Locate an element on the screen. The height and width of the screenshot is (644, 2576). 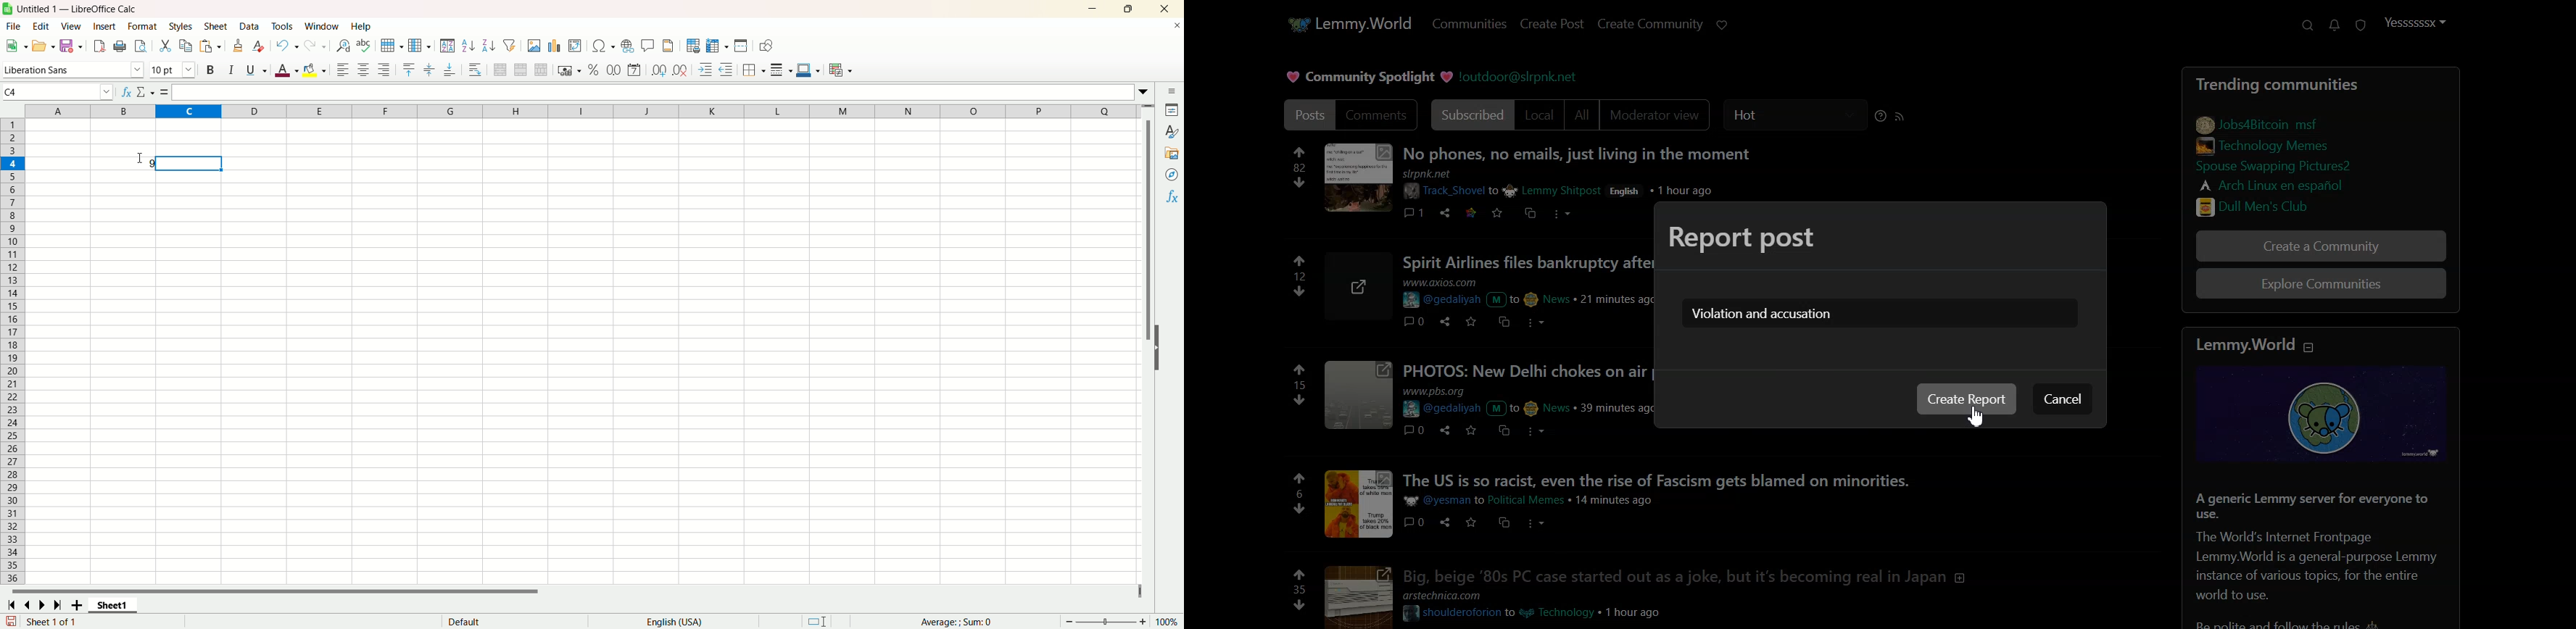
format as number is located at coordinates (614, 70).